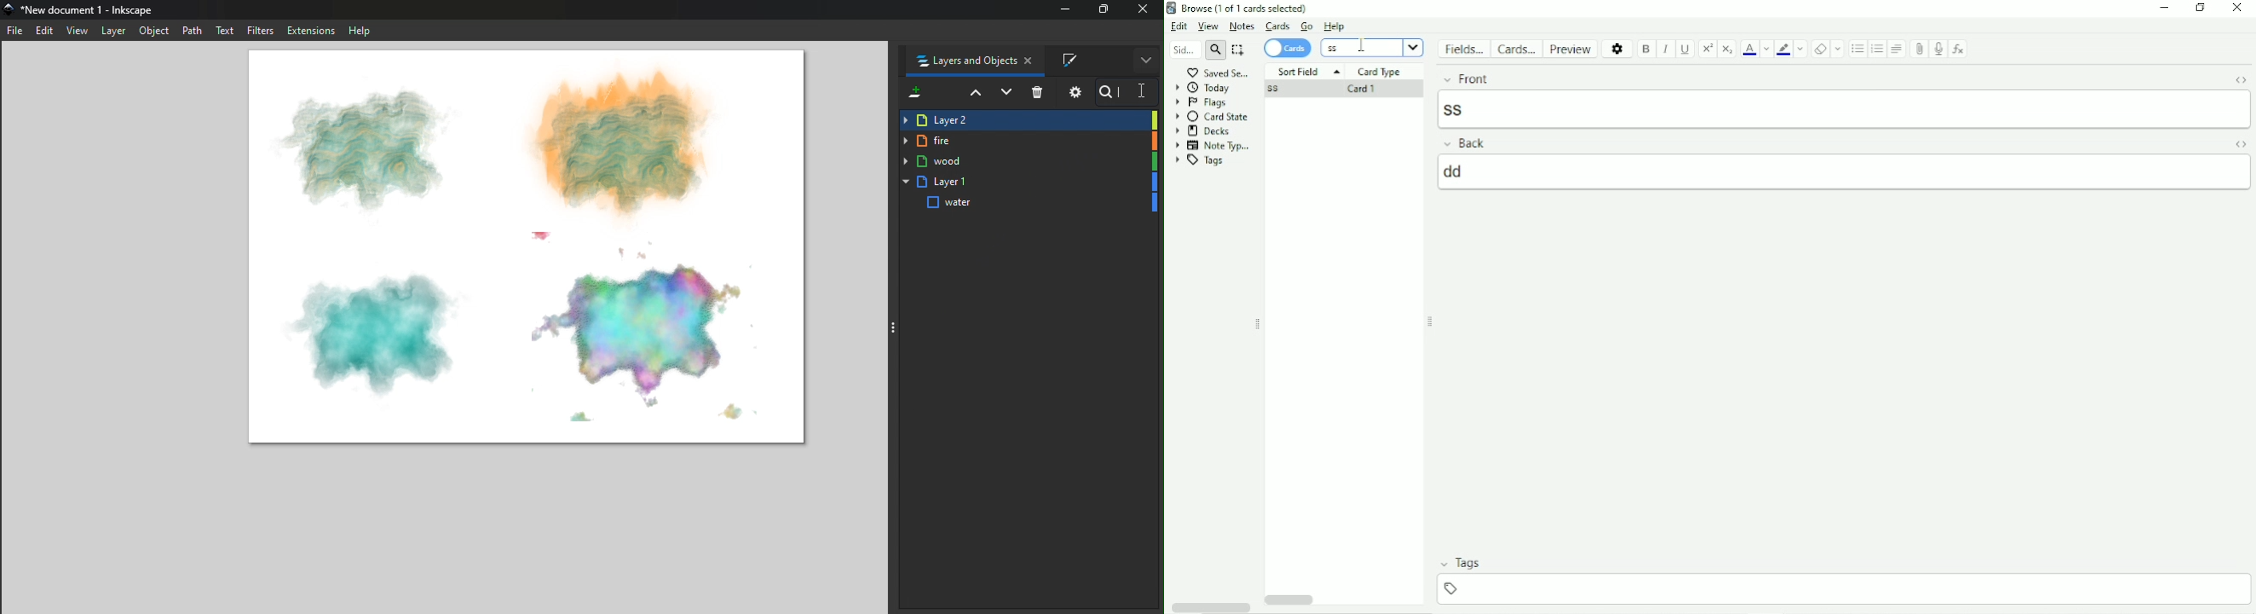  What do you see at coordinates (1361, 48) in the screenshot?
I see `search` at bounding box center [1361, 48].